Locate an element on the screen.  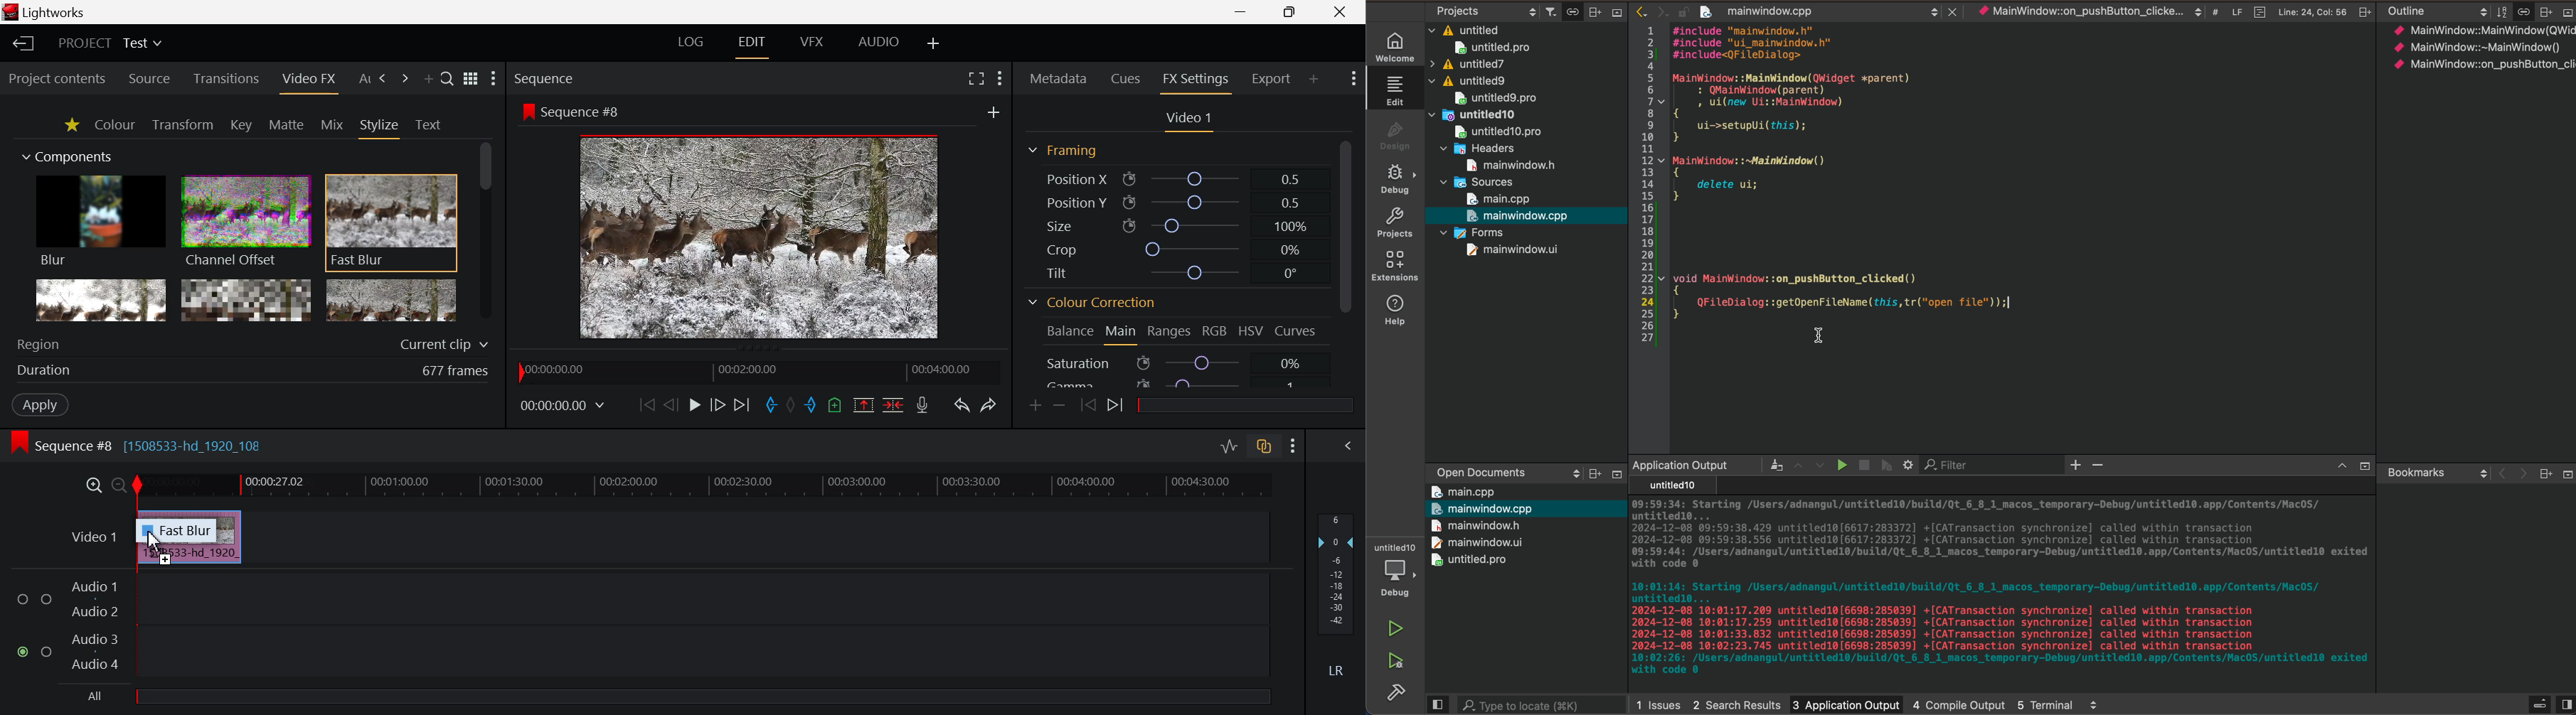
» mainwindow. ui is located at coordinates (1474, 542).